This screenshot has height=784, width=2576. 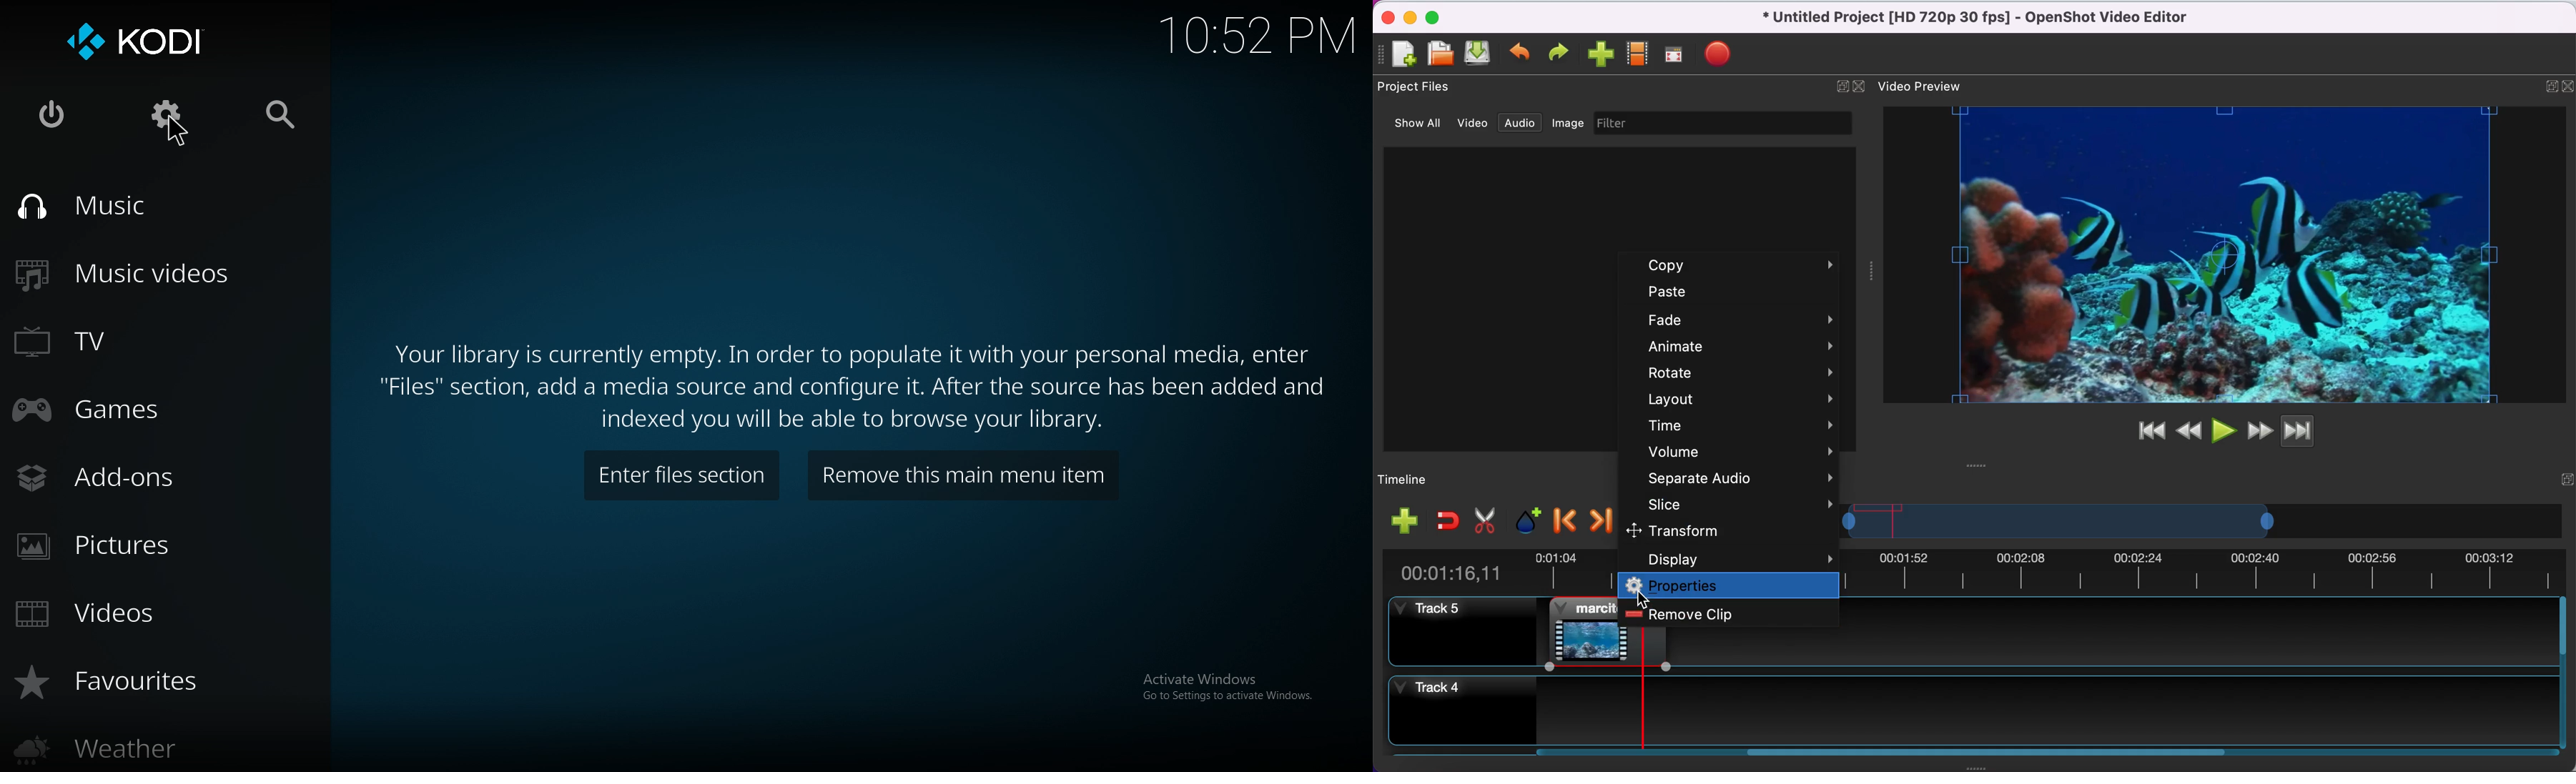 I want to click on enter files section, so click(x=681, y=477).